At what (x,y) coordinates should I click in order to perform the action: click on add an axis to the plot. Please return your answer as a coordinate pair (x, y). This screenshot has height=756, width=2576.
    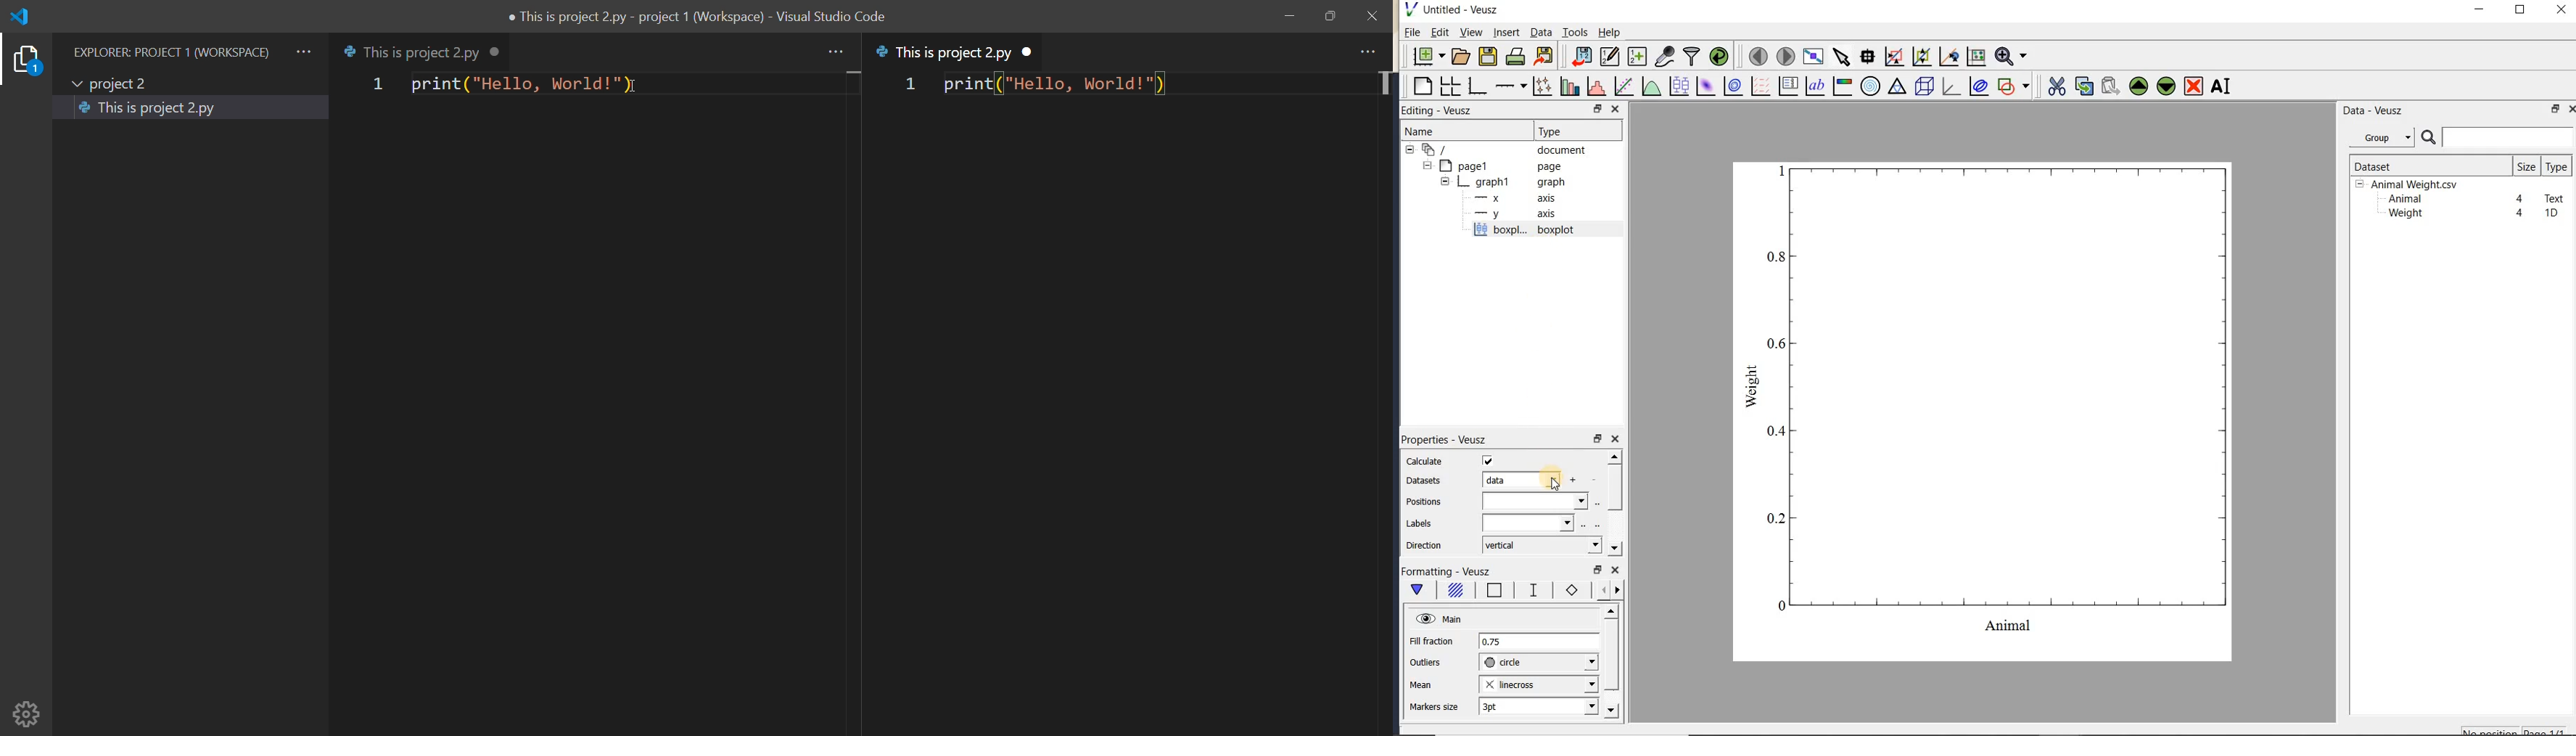
    Looking at the image, I should click on (1510, 86).